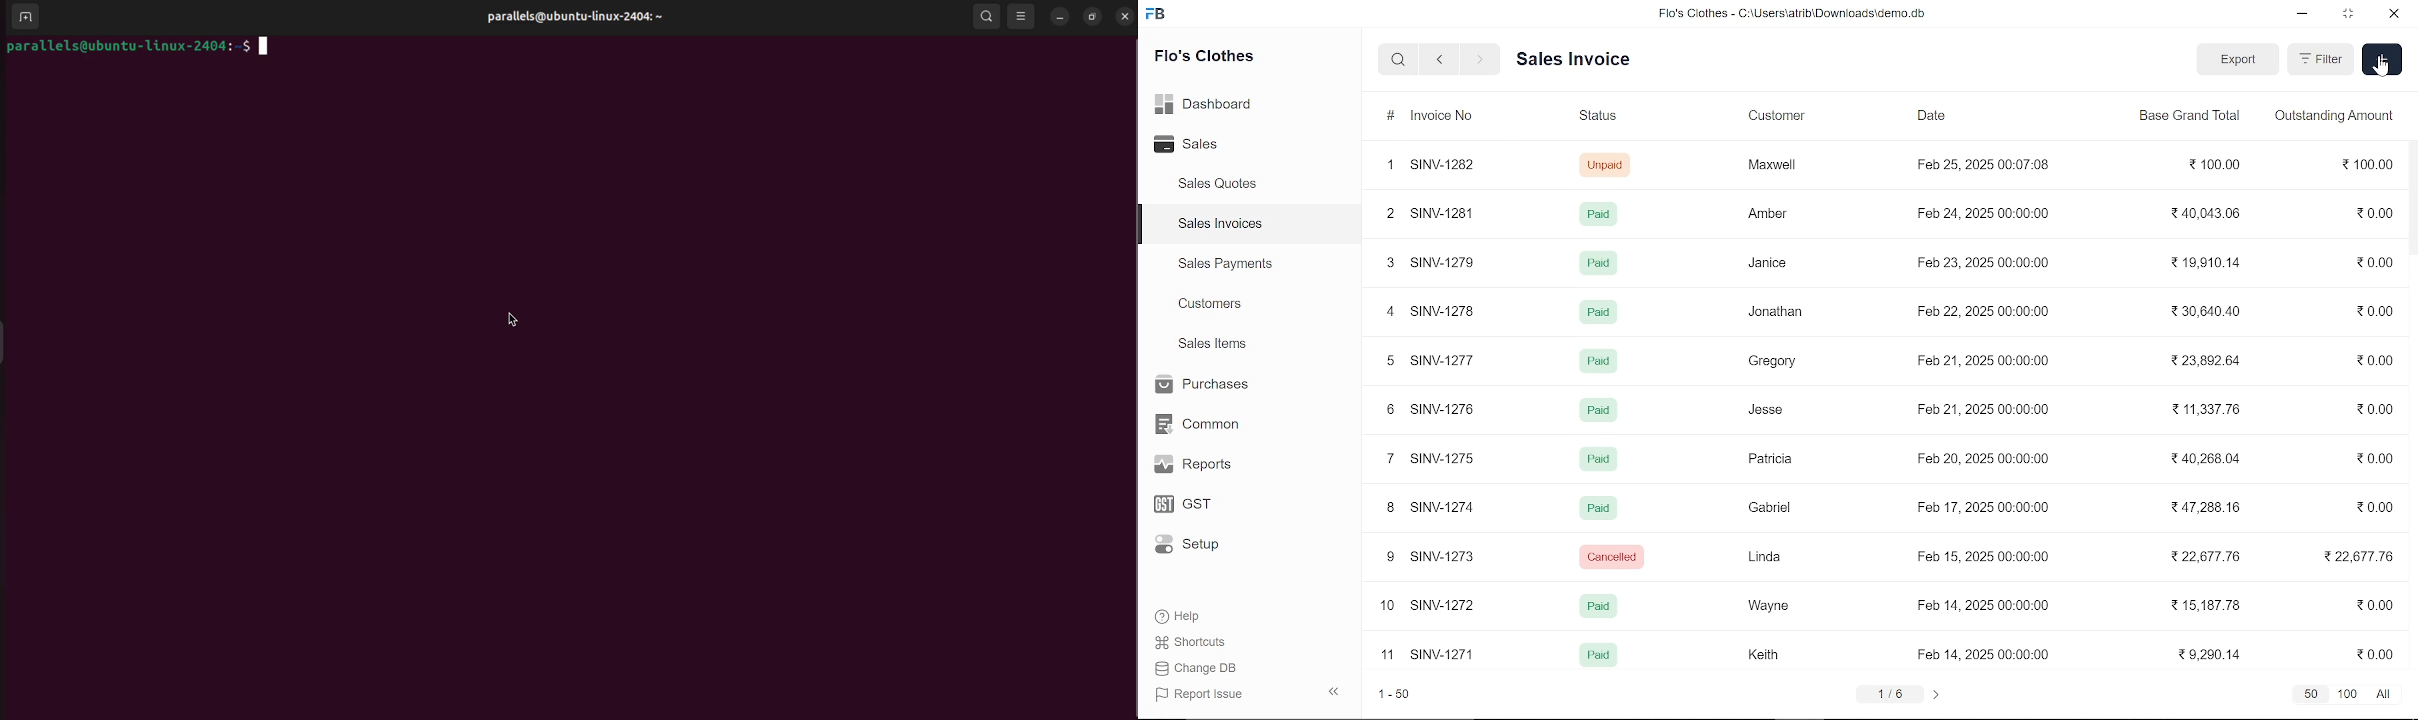  Describe the element at coordinates (1200, 424) in the screenshot. I see `Common` at that location.